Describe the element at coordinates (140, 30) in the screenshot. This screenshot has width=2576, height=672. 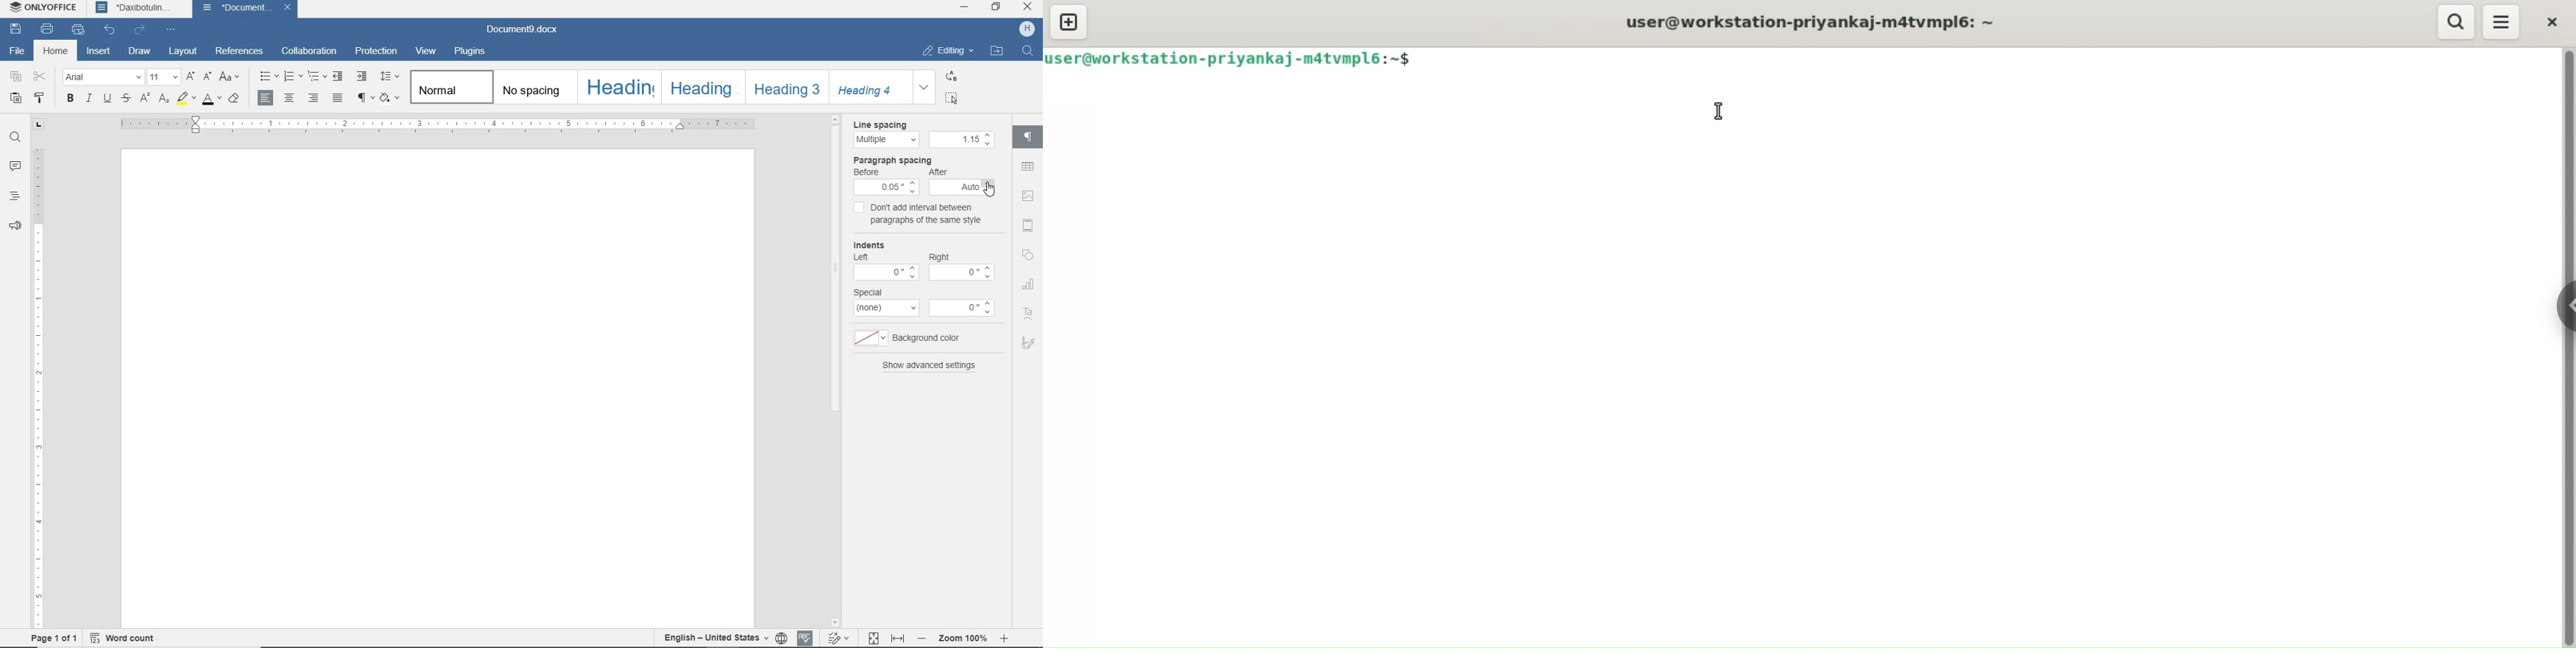
I see `redo` at that location.